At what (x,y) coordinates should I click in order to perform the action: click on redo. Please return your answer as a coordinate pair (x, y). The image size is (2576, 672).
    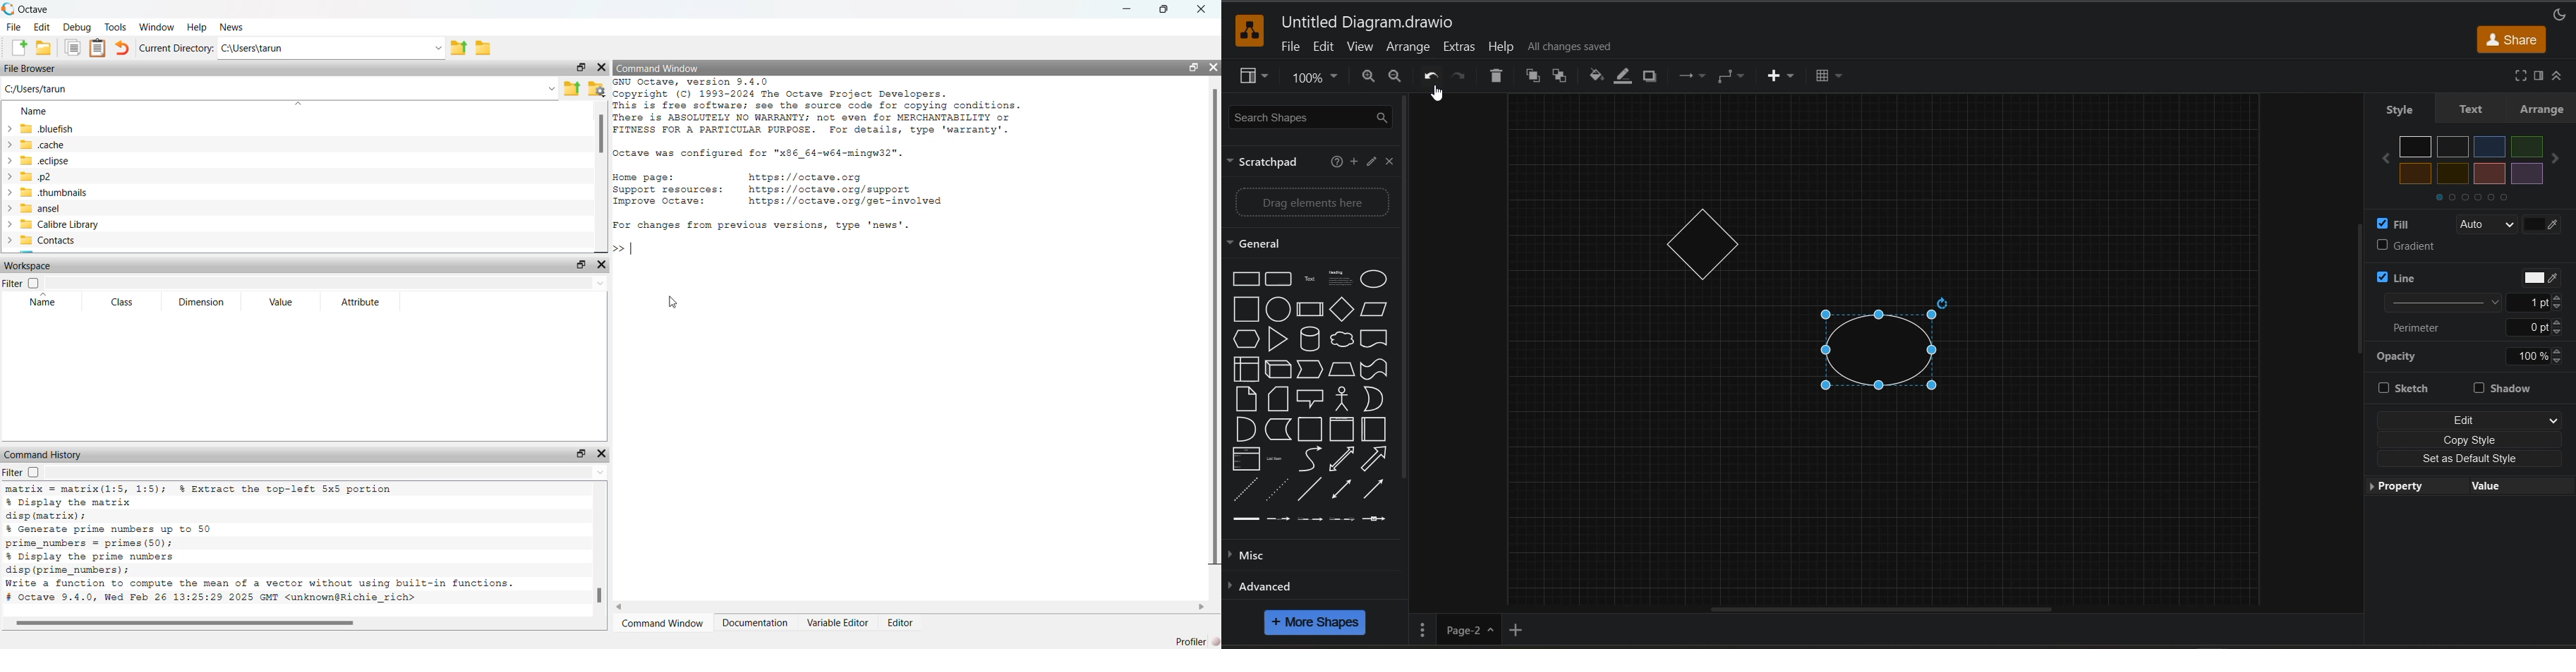
    Looking at the image, I should click on (1463, 76).